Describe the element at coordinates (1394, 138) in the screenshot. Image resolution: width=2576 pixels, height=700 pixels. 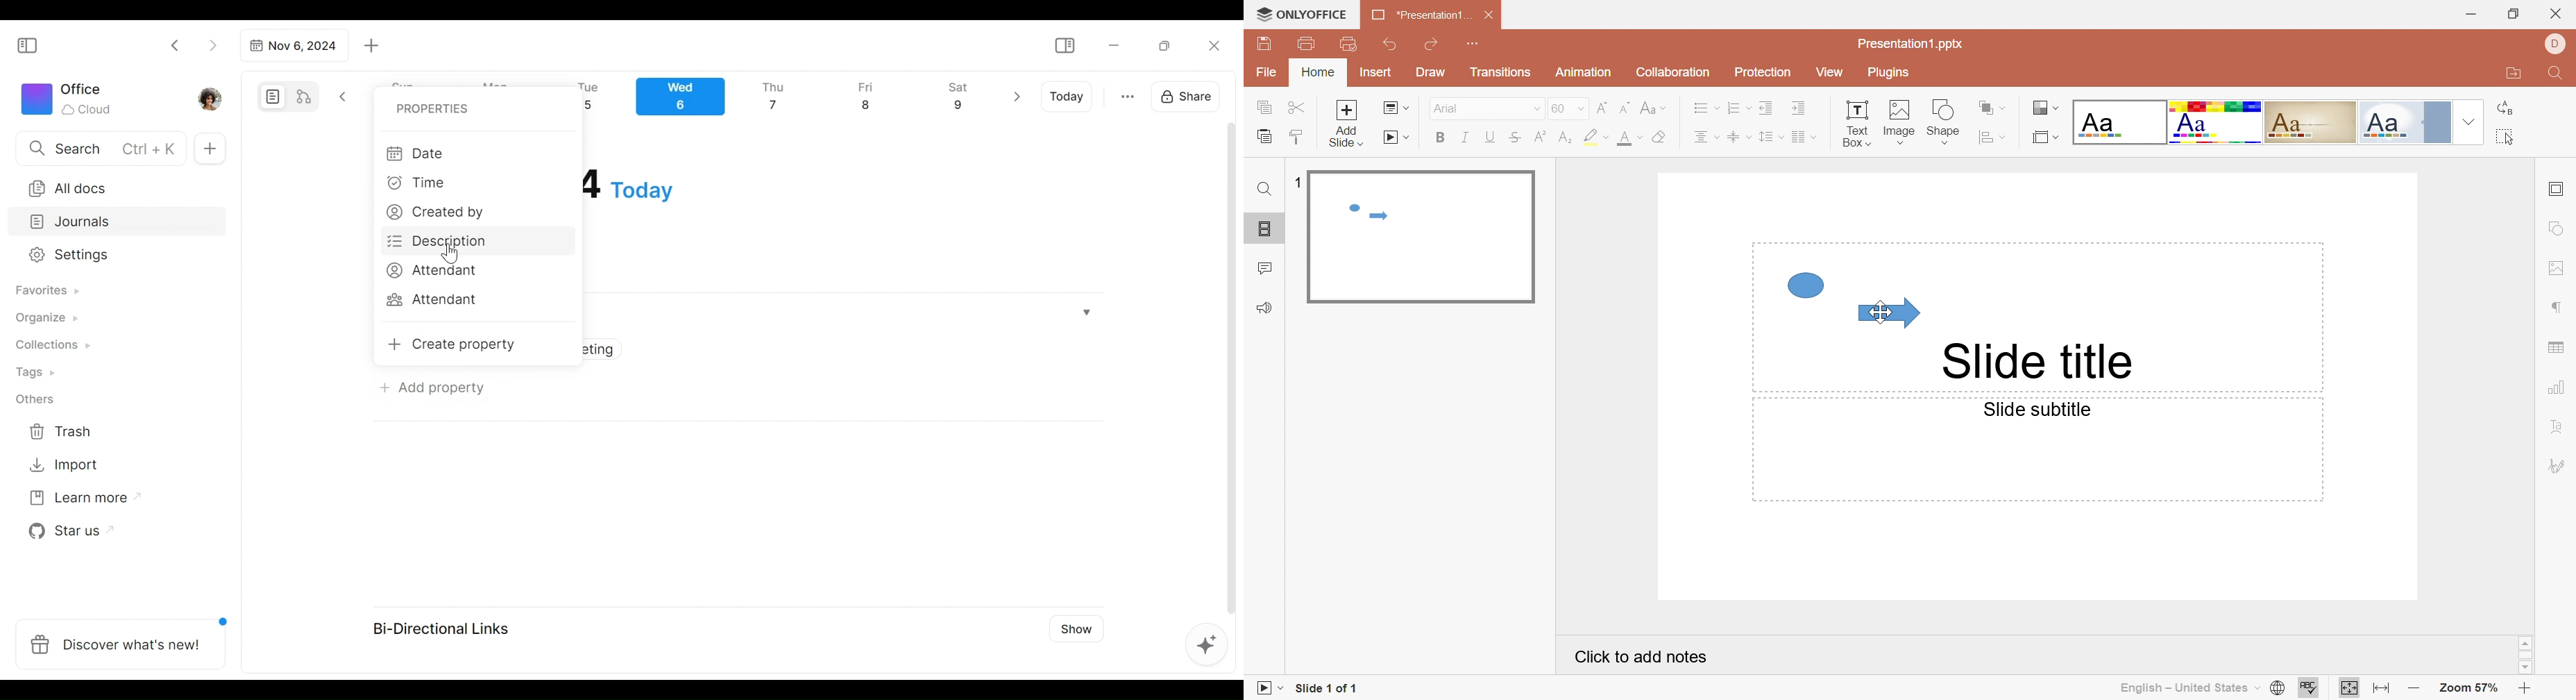
I see `Start slideshow` at that location.